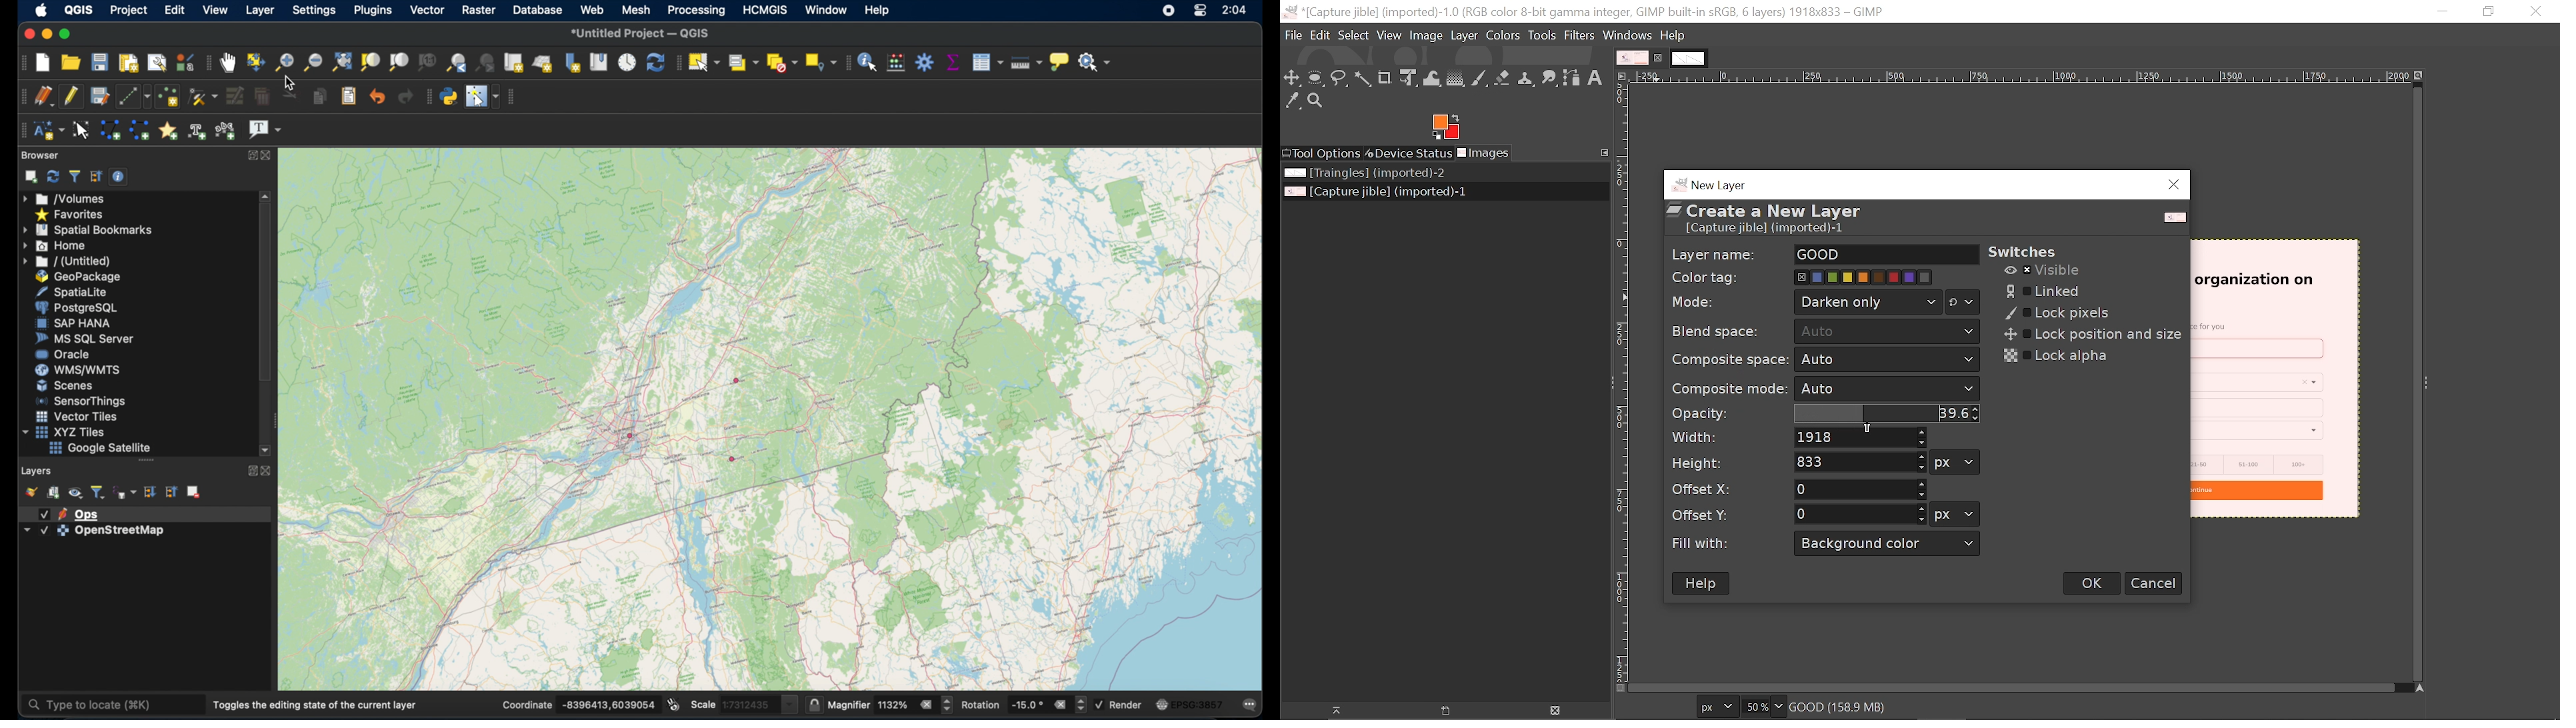  I want to click on collapse all, so click(171, 491).